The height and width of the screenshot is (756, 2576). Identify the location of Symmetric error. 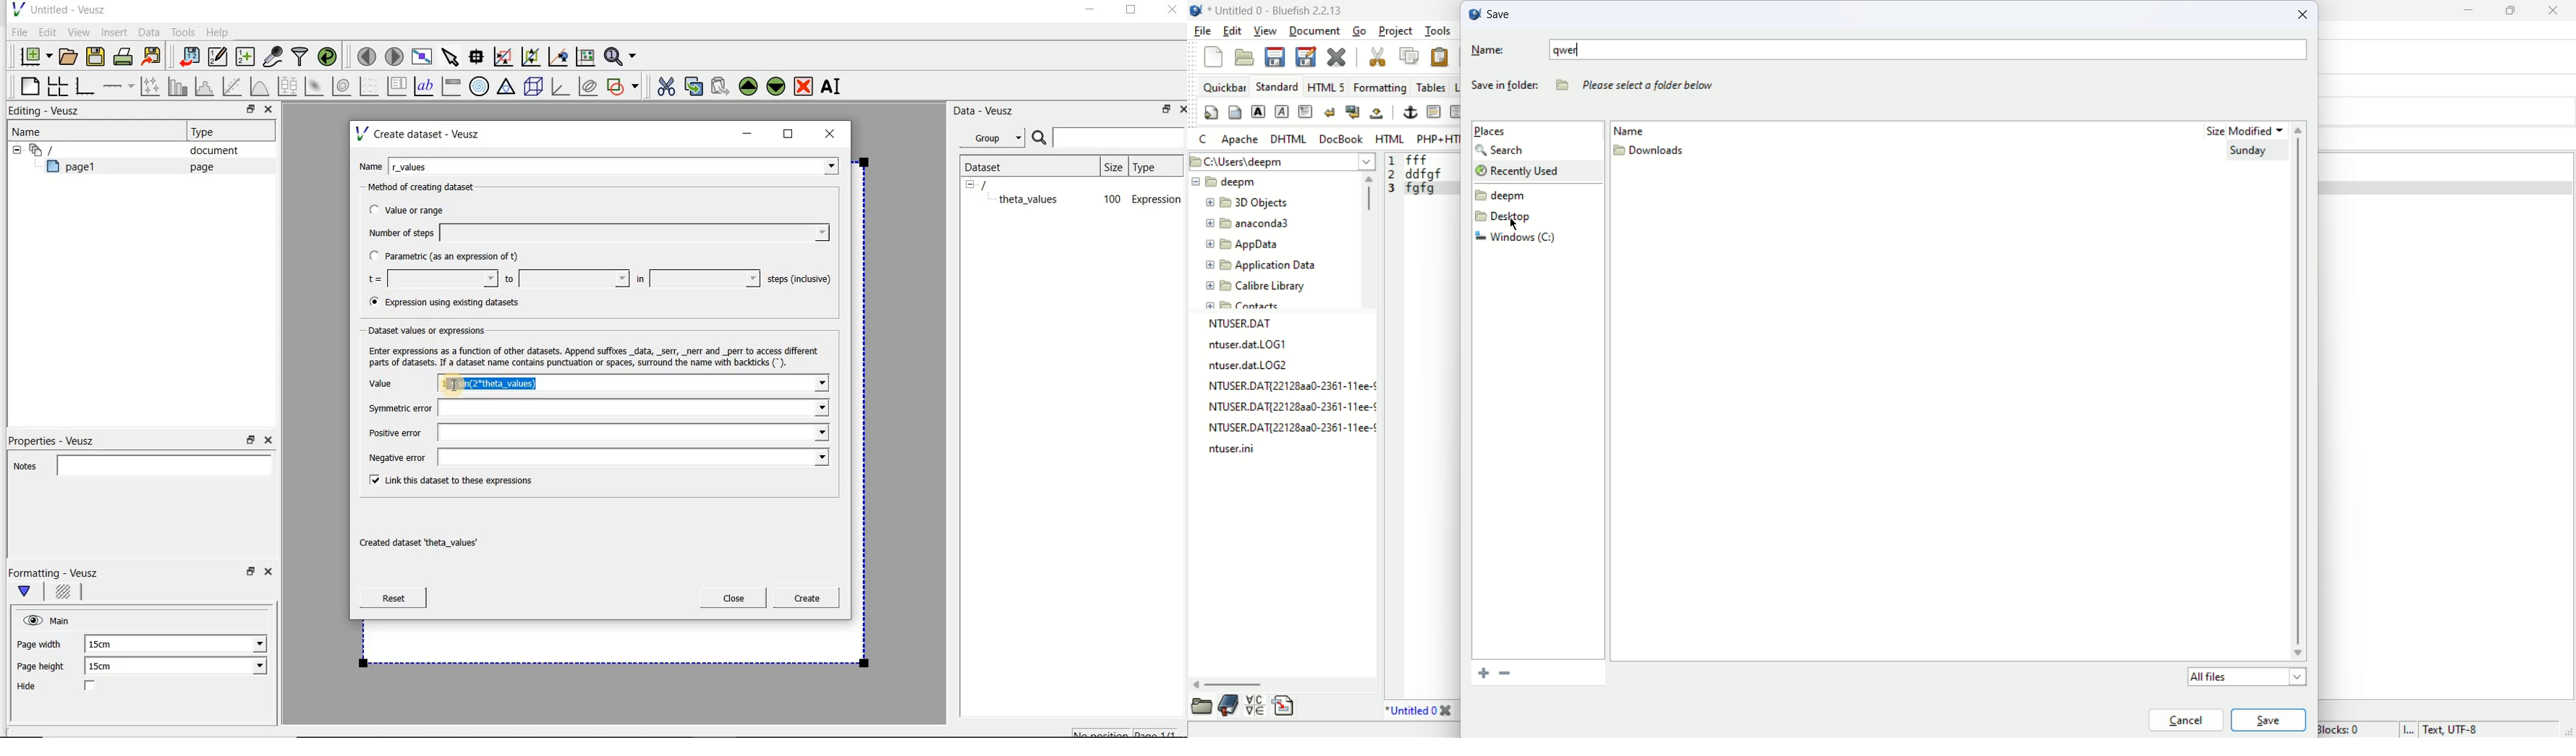
(595, 409).